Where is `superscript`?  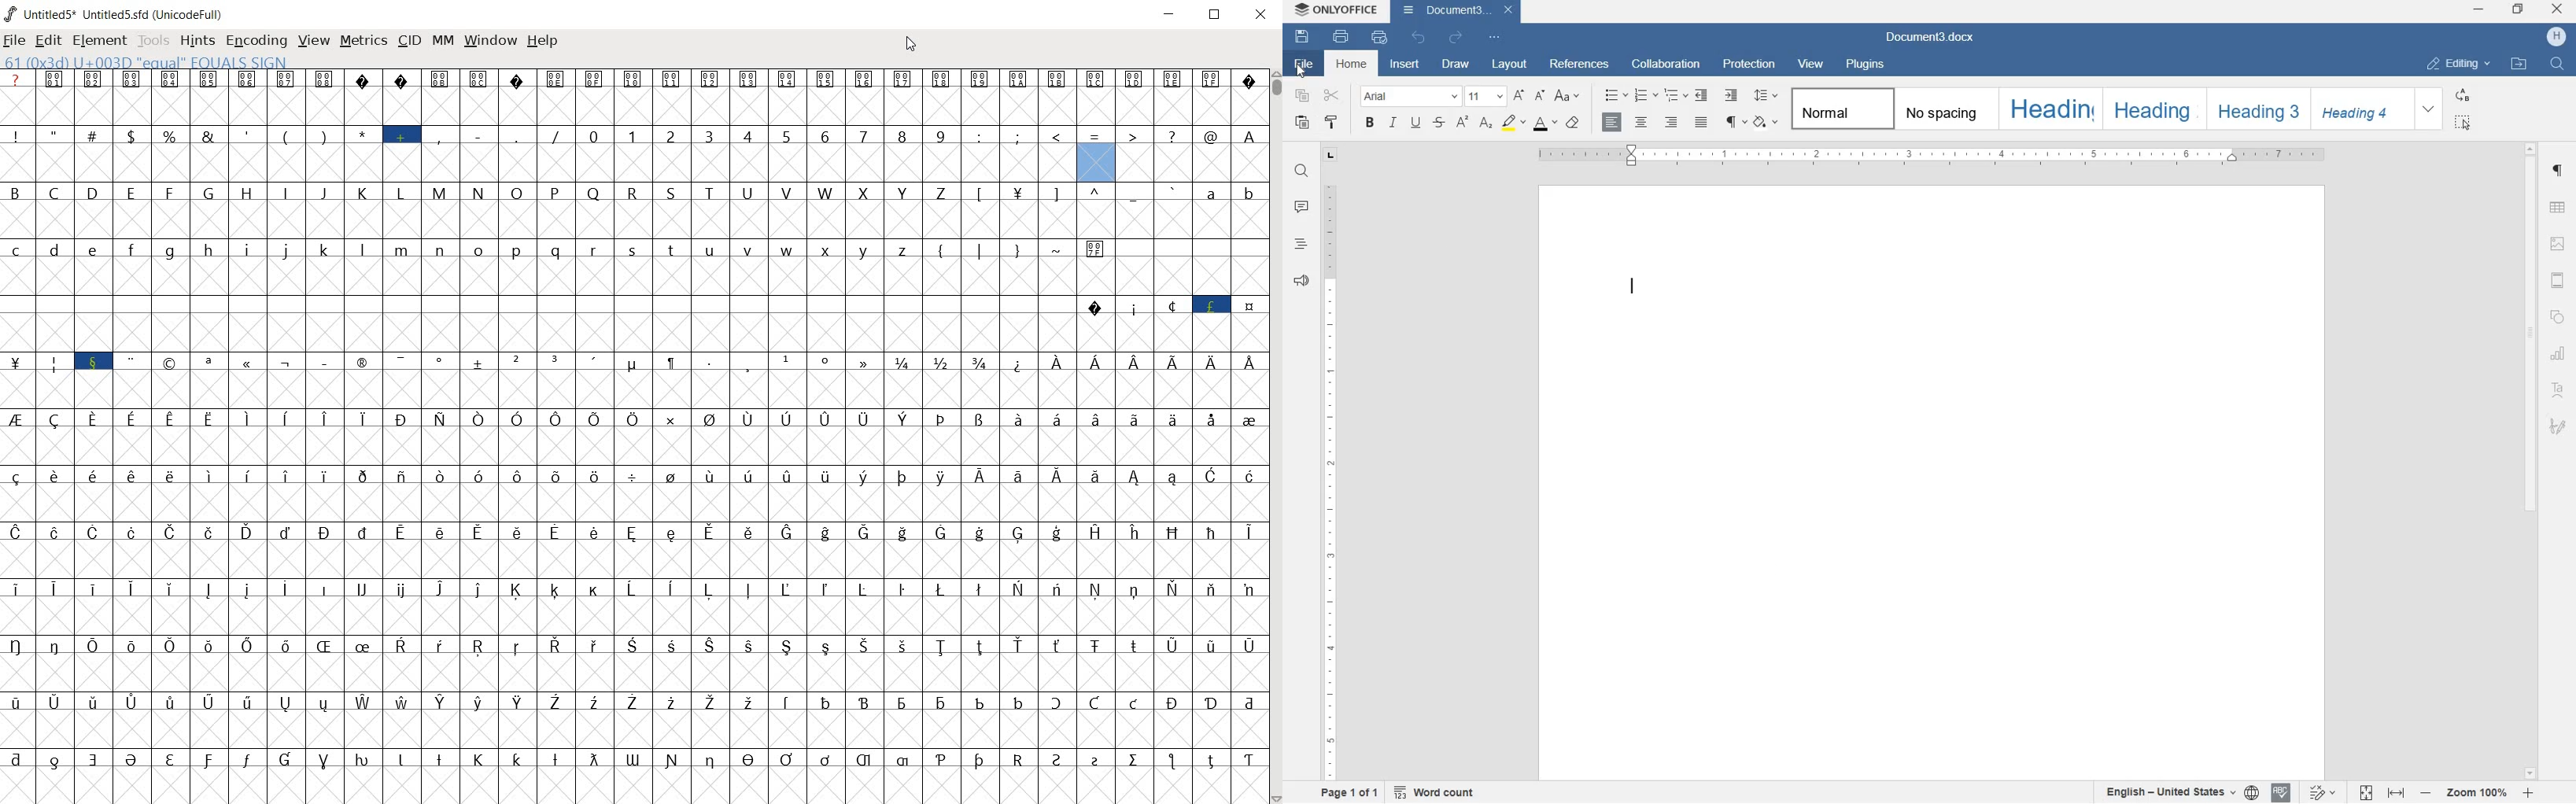 superscript is located at coordinates (1463, 123).